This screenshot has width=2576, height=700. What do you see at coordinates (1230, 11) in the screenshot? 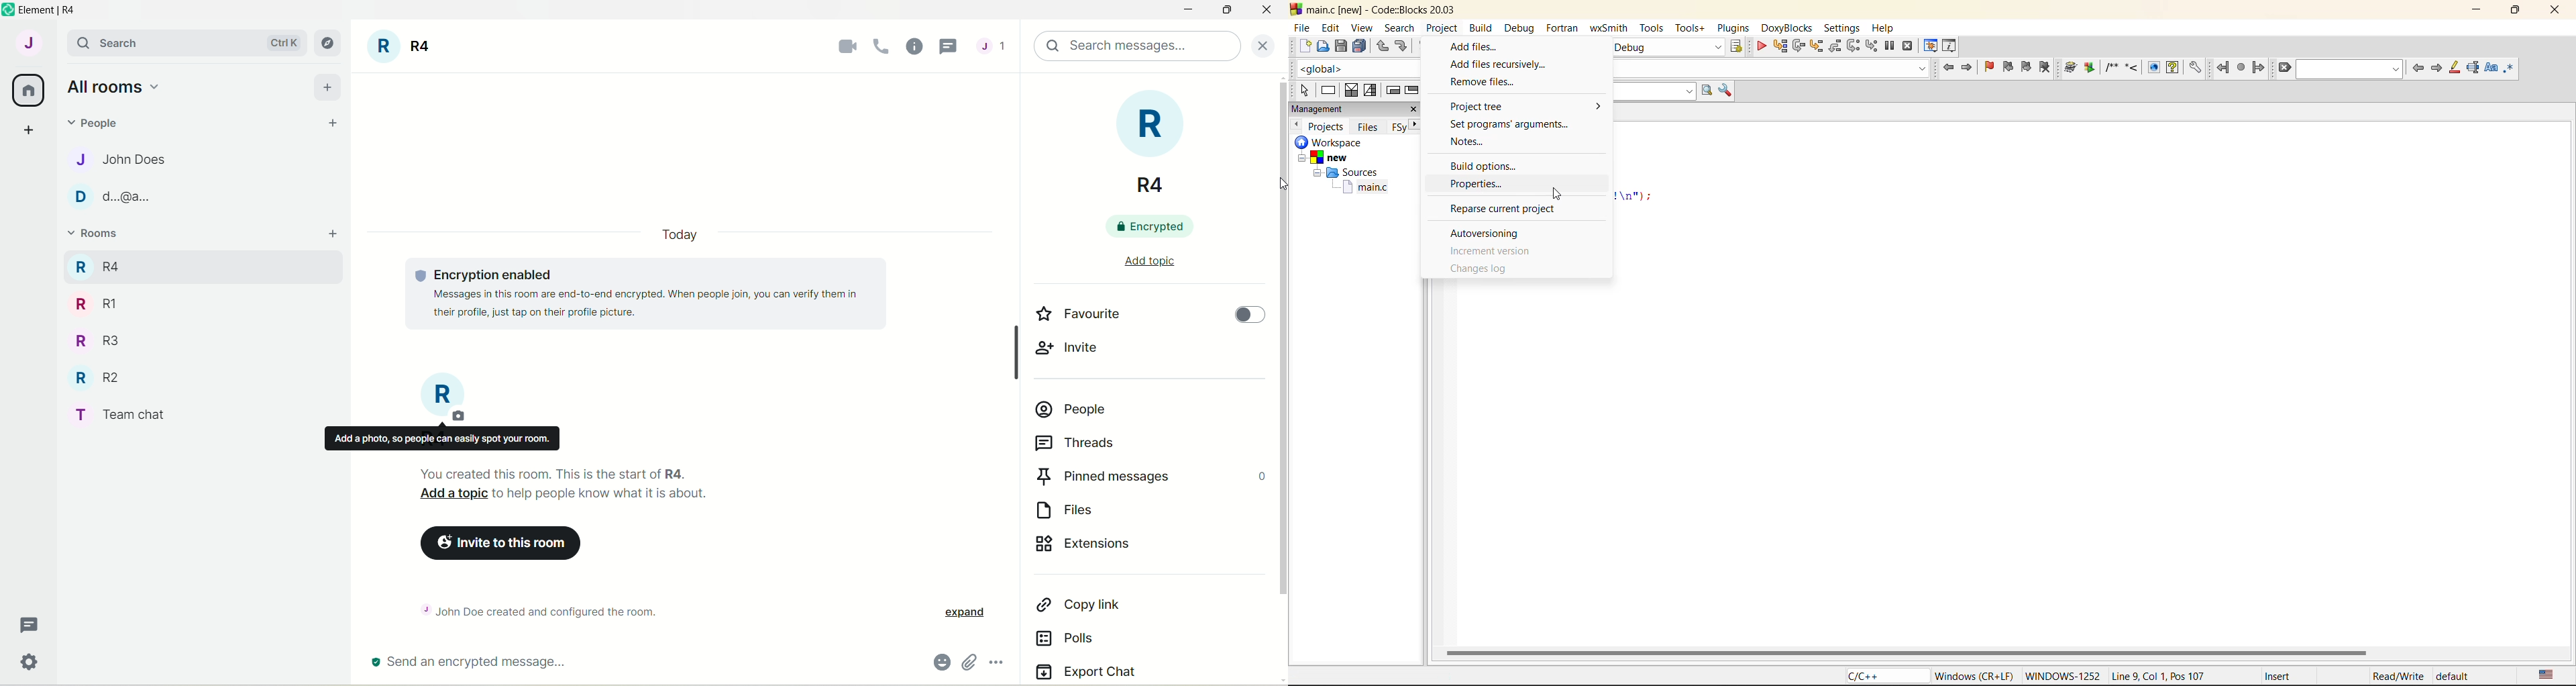
I see `maximize` at bounding box center [1230, 11].